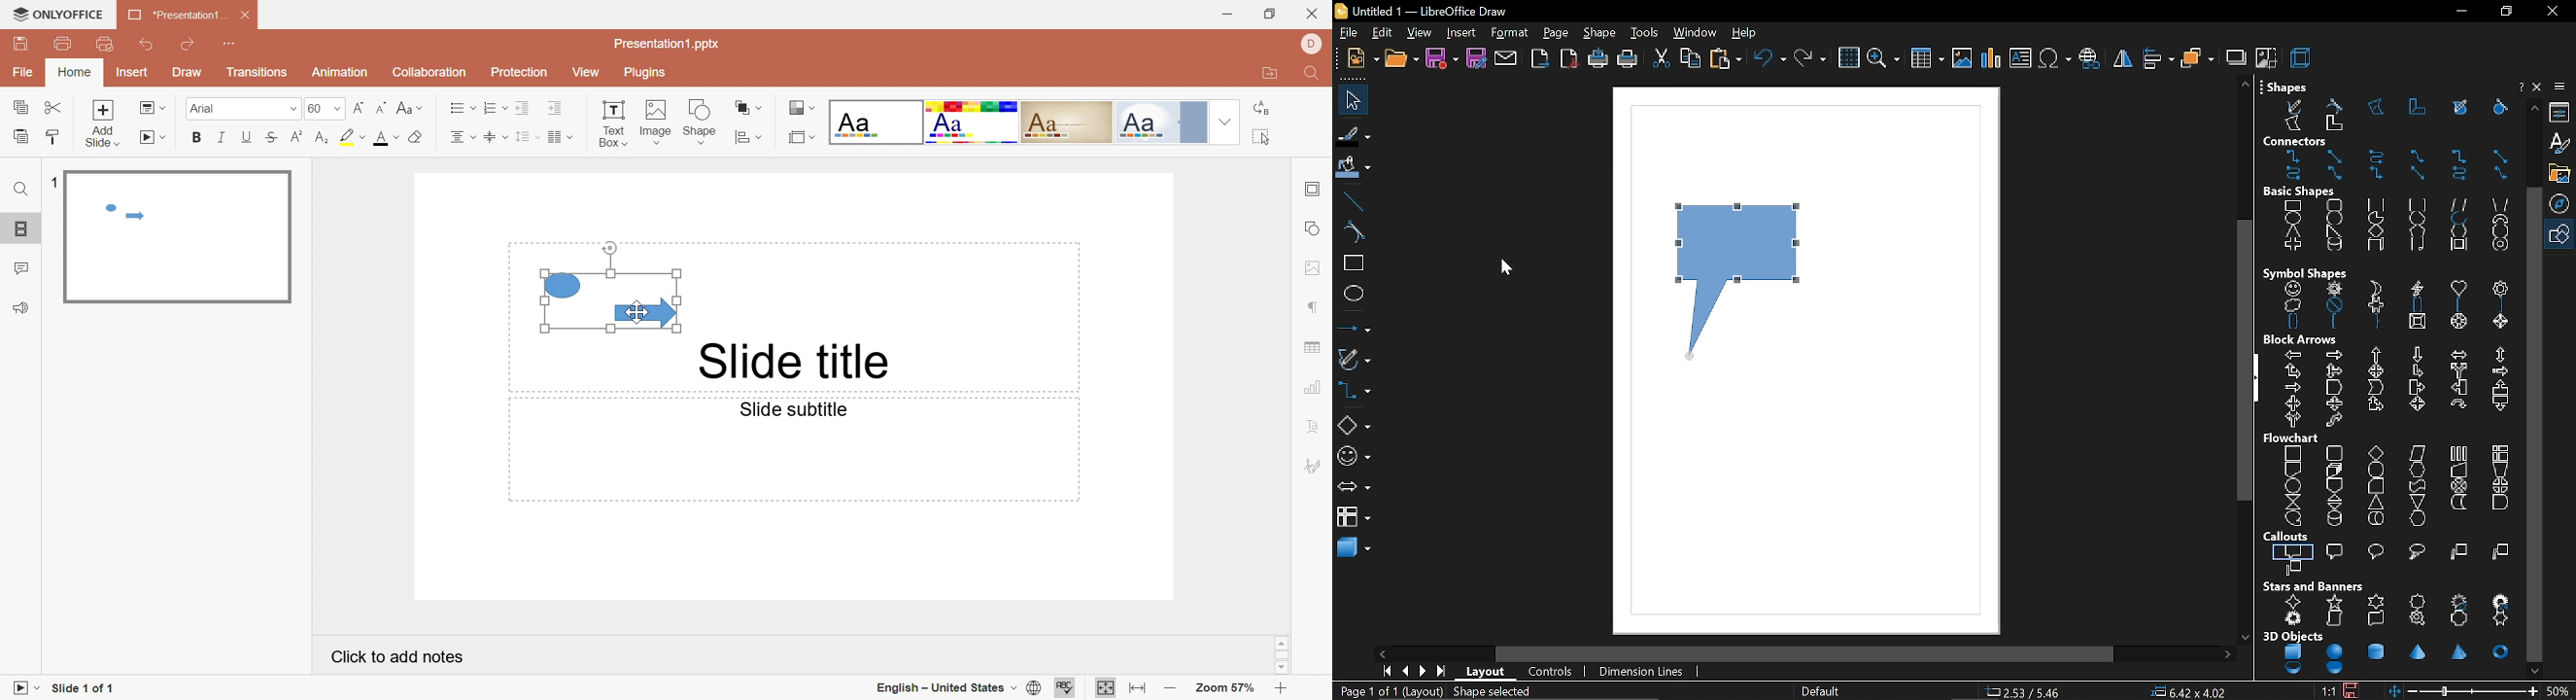 The image size is (2576, 700). Describe the element at coordinates (2460, 174) in the screenshot. I see `curved connector with arrows` at that location.